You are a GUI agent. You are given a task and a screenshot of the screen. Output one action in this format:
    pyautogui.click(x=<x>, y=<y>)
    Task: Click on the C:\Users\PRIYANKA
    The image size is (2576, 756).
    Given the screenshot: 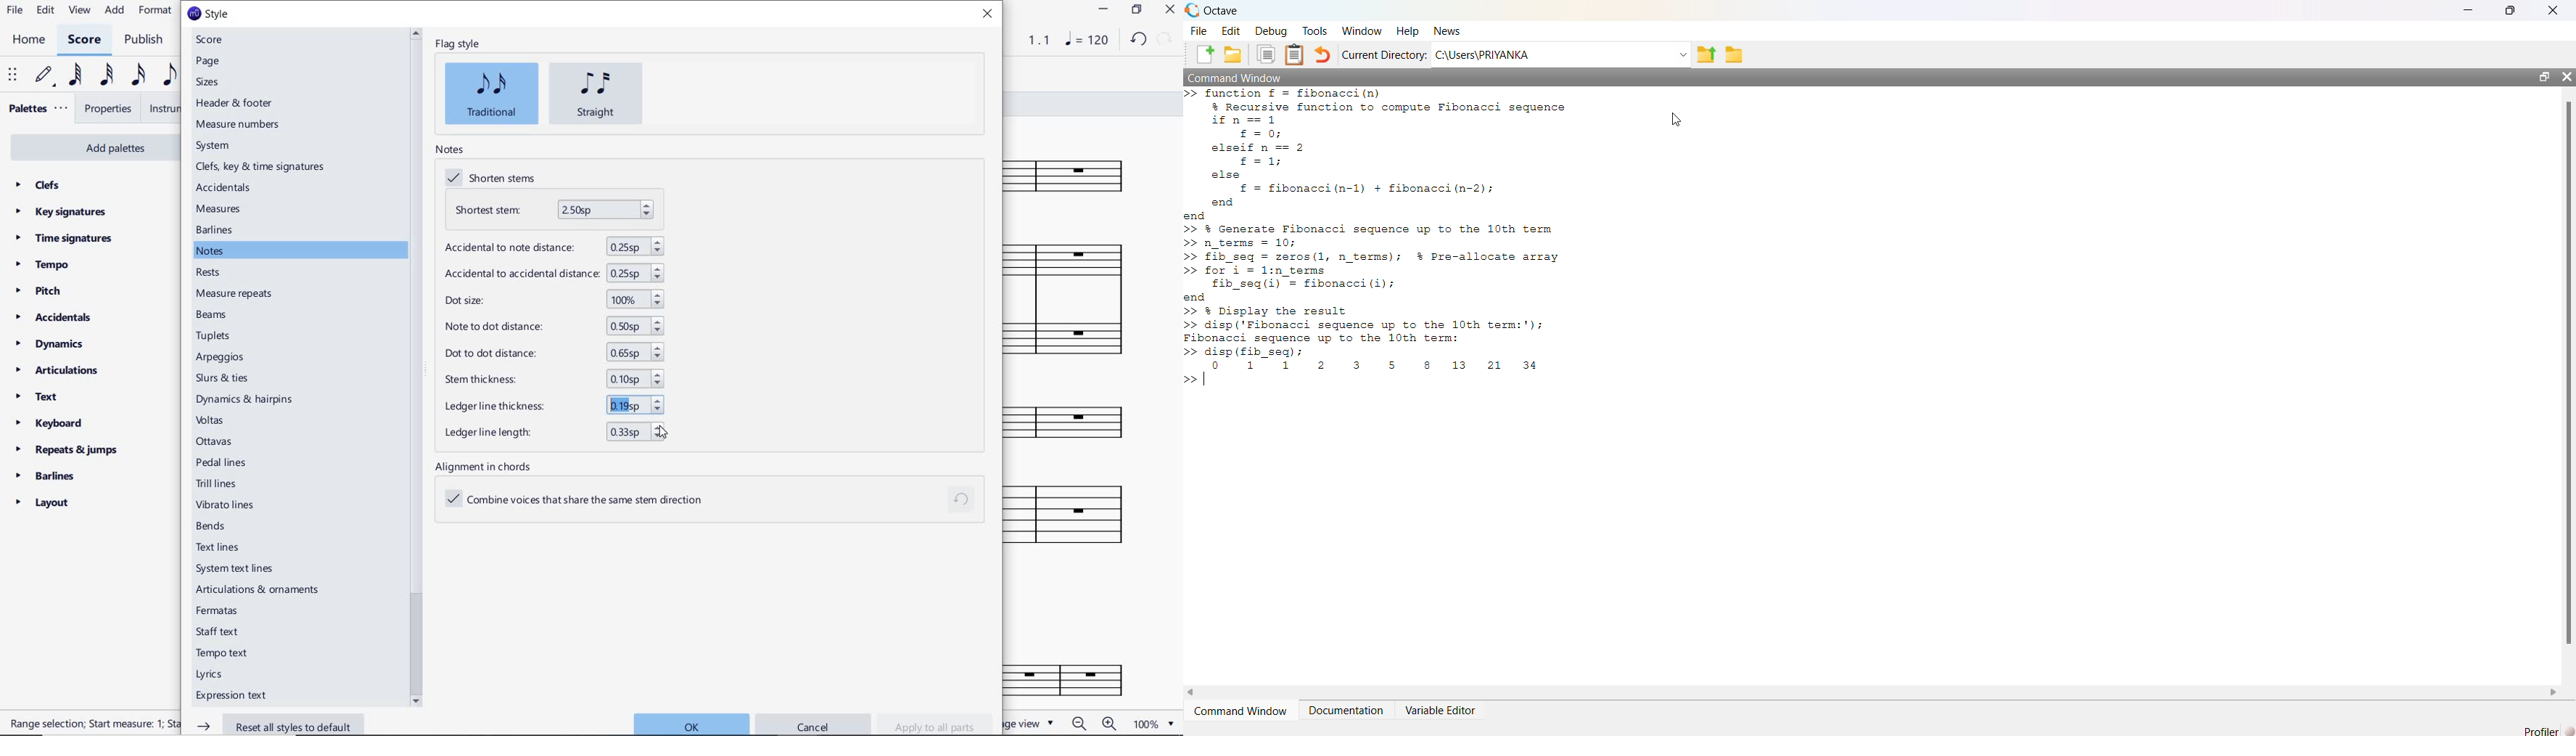 What is the action you would take?
    pyautogui.click(x=1499, y=54)
    